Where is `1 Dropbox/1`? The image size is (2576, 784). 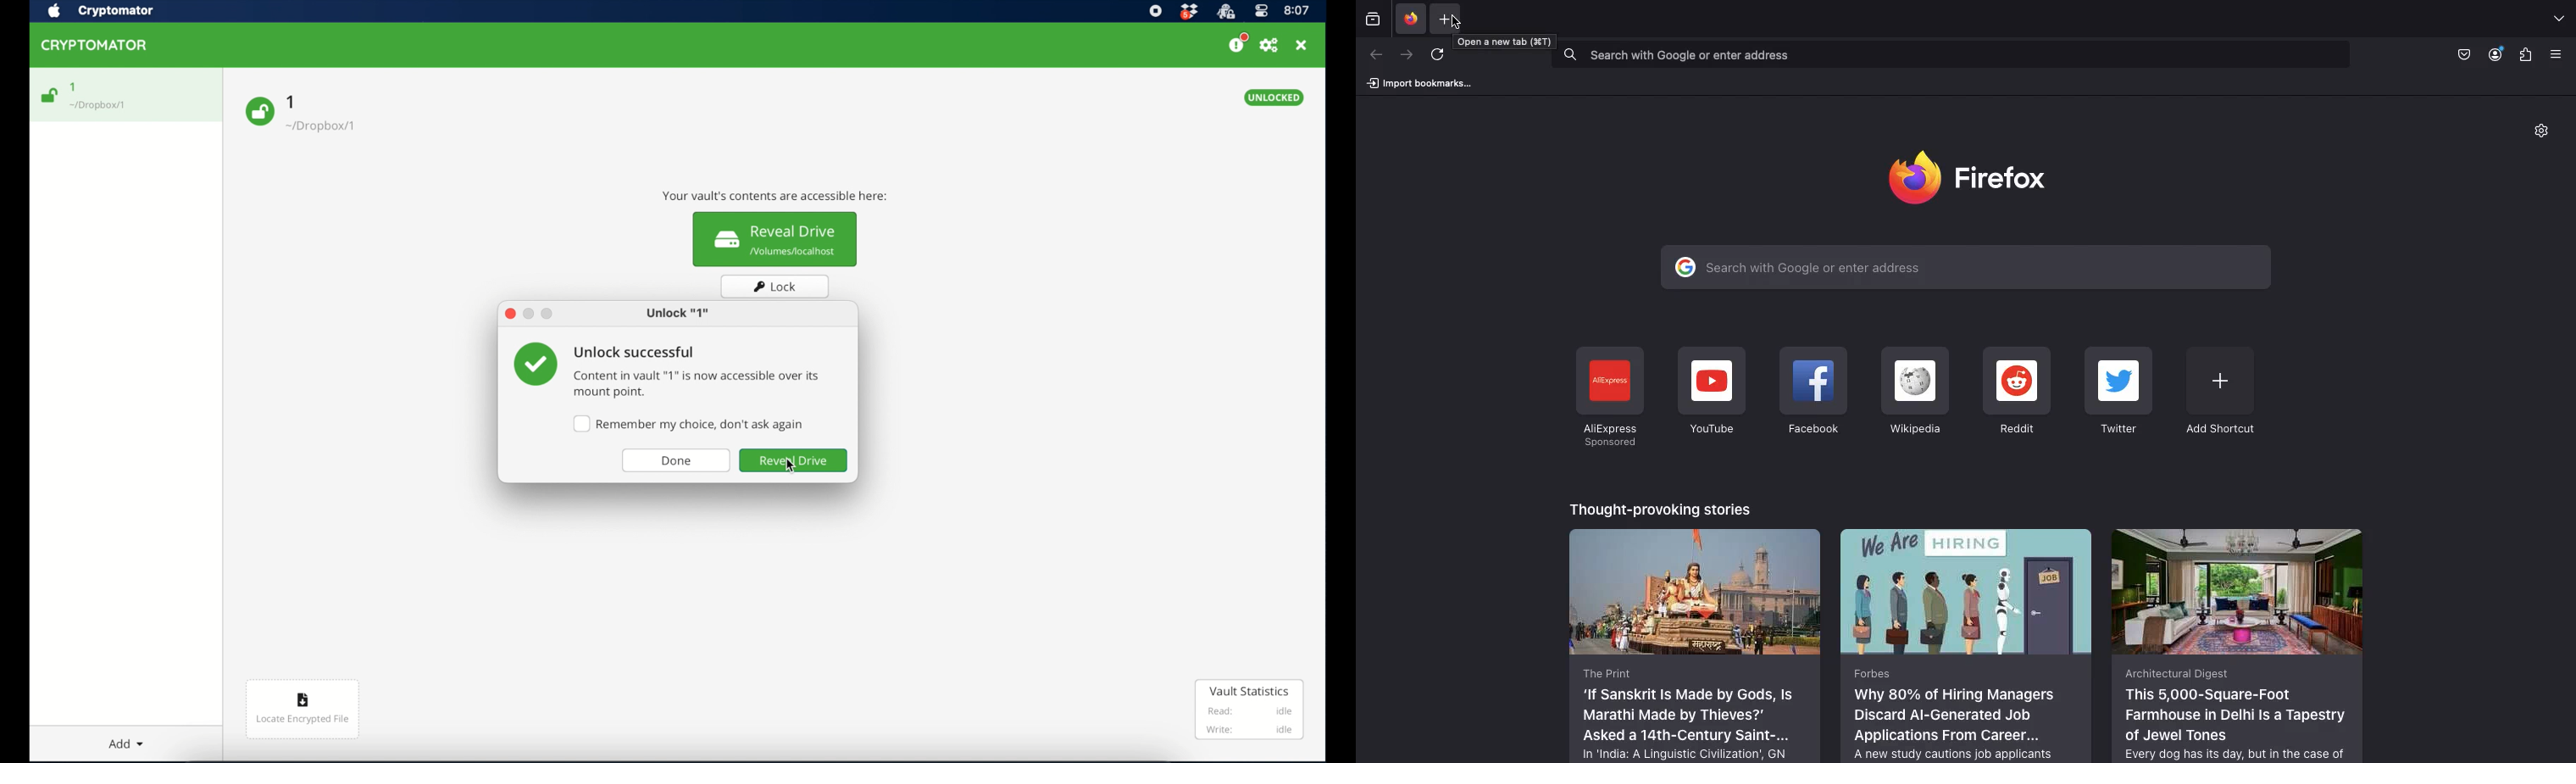
1 Dropbox/1 is located at coordinates (330, 118).